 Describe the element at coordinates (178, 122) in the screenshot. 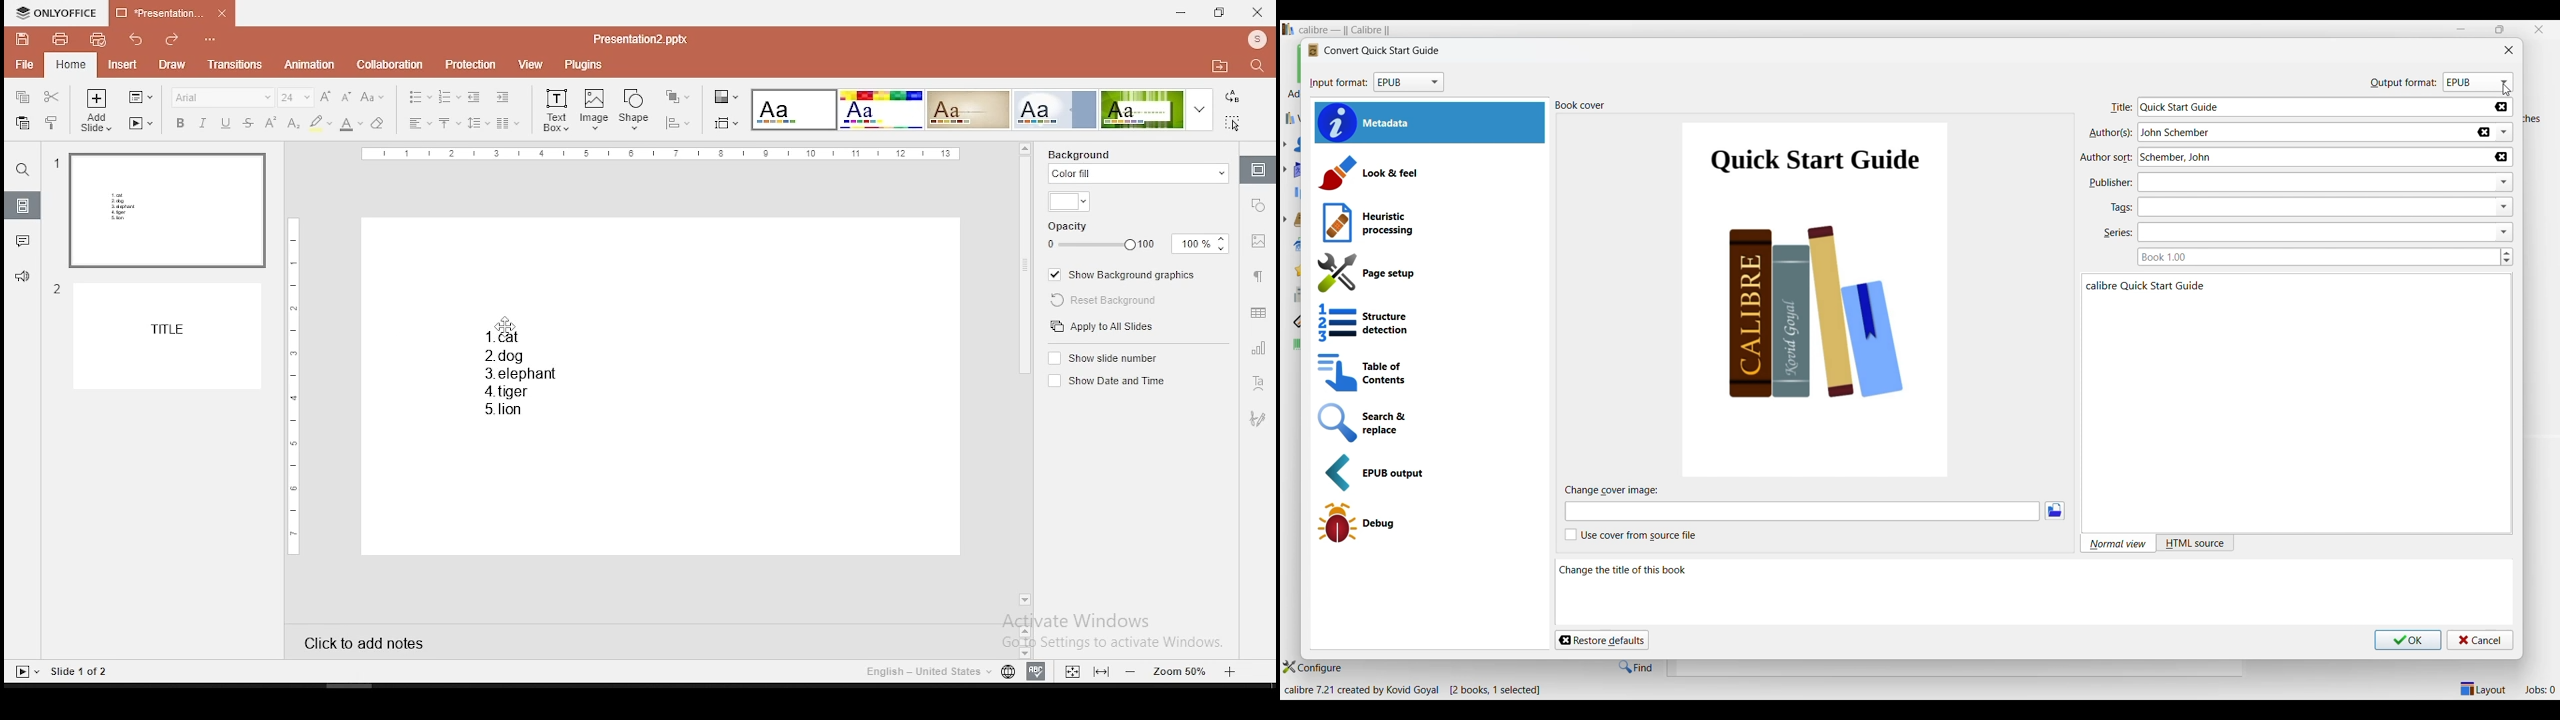

I see `bold` at that location.